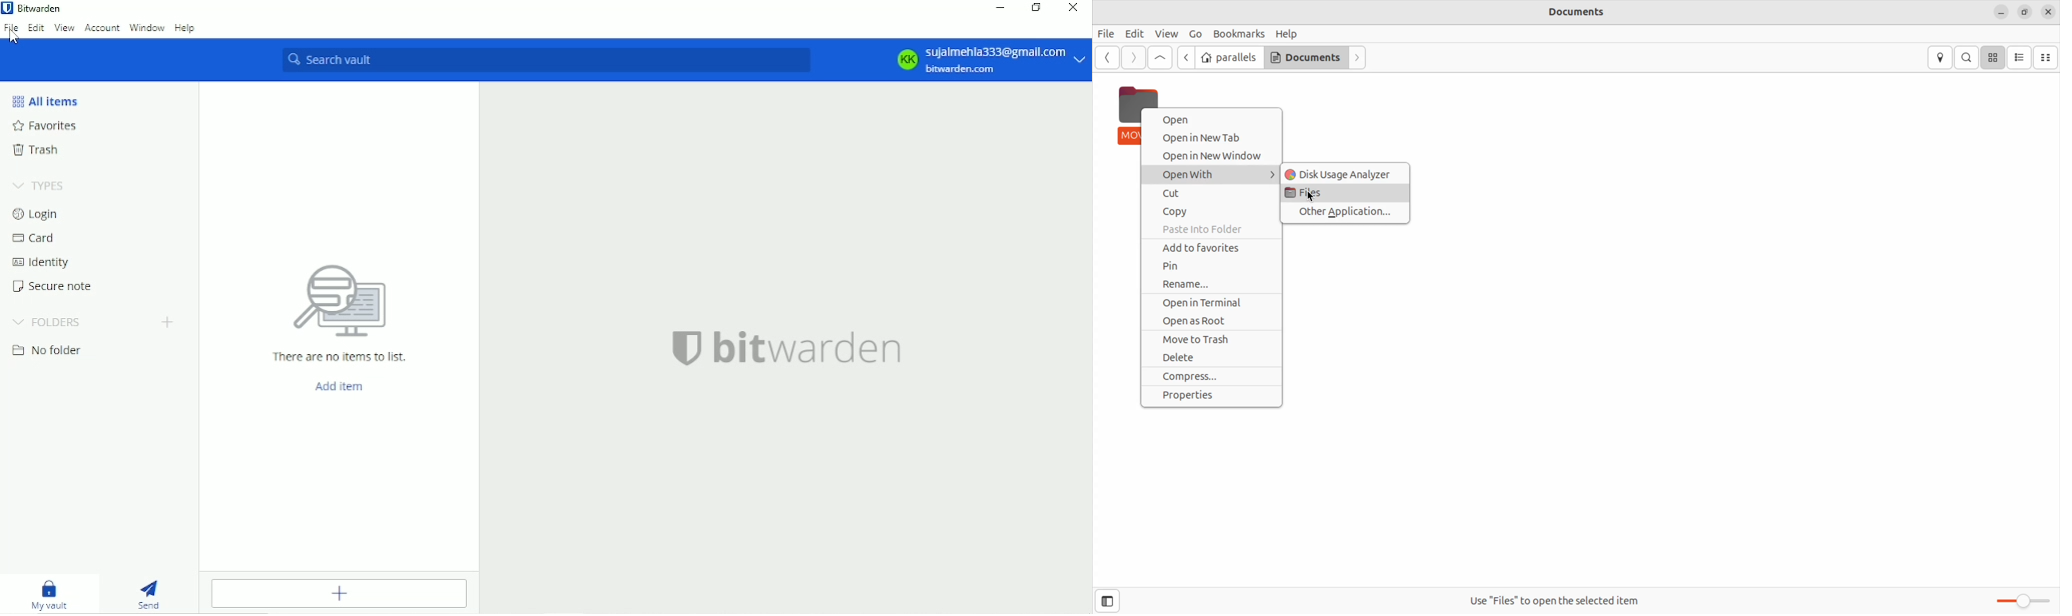 The width and height of the screenshot is (2072, 616). What do you see at coordinates (150, 592) in the screenshot?
I see `Send` at bounding box center [150, 592].